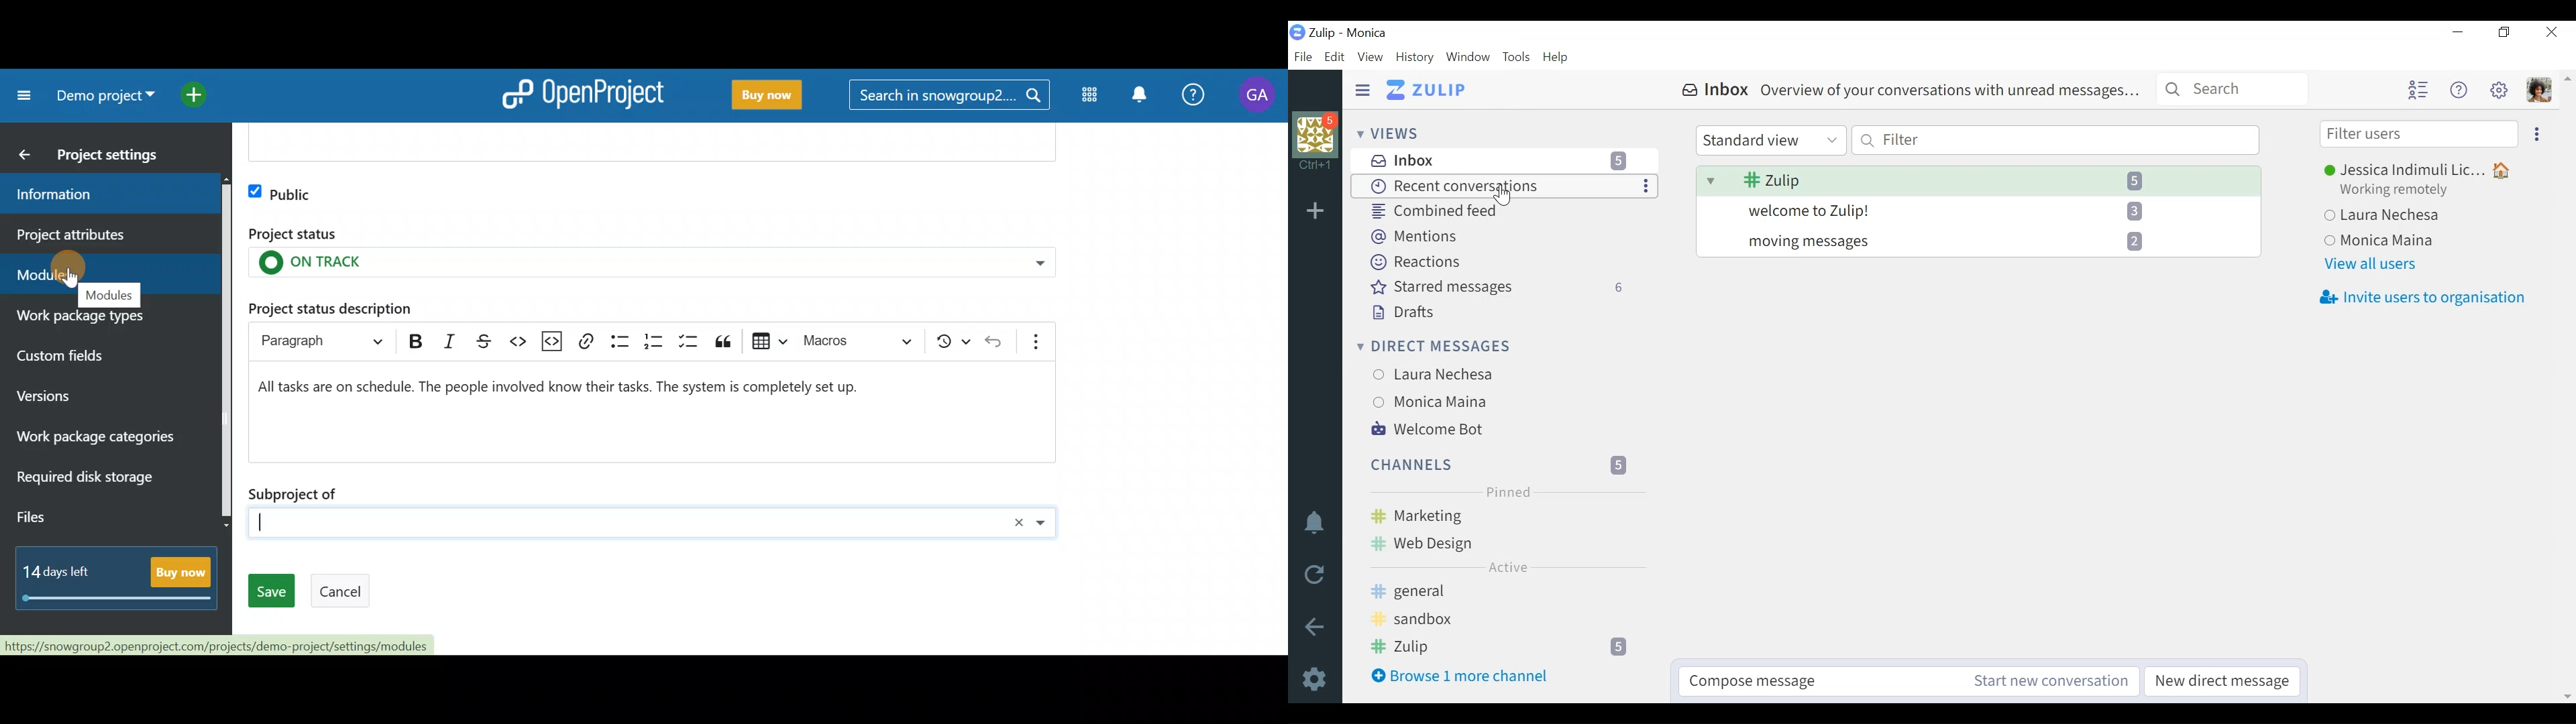 The image size is (2576, 728). Describe the element at coordinates (2420, 133) in the screenshot. I see `Filter users` at that location.